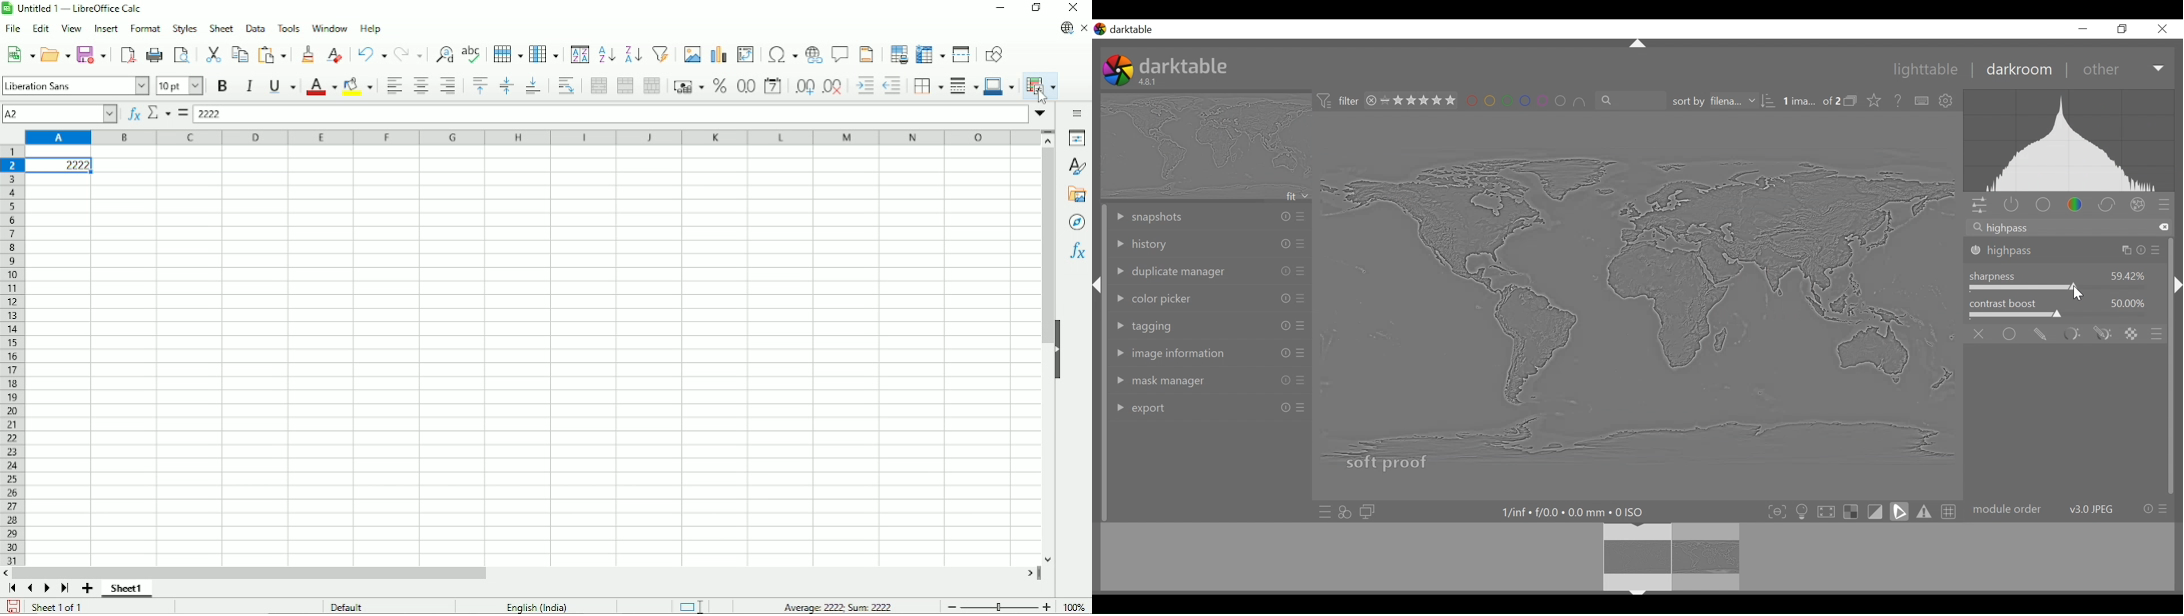  I want to click on Border color, so click(1000, 87).